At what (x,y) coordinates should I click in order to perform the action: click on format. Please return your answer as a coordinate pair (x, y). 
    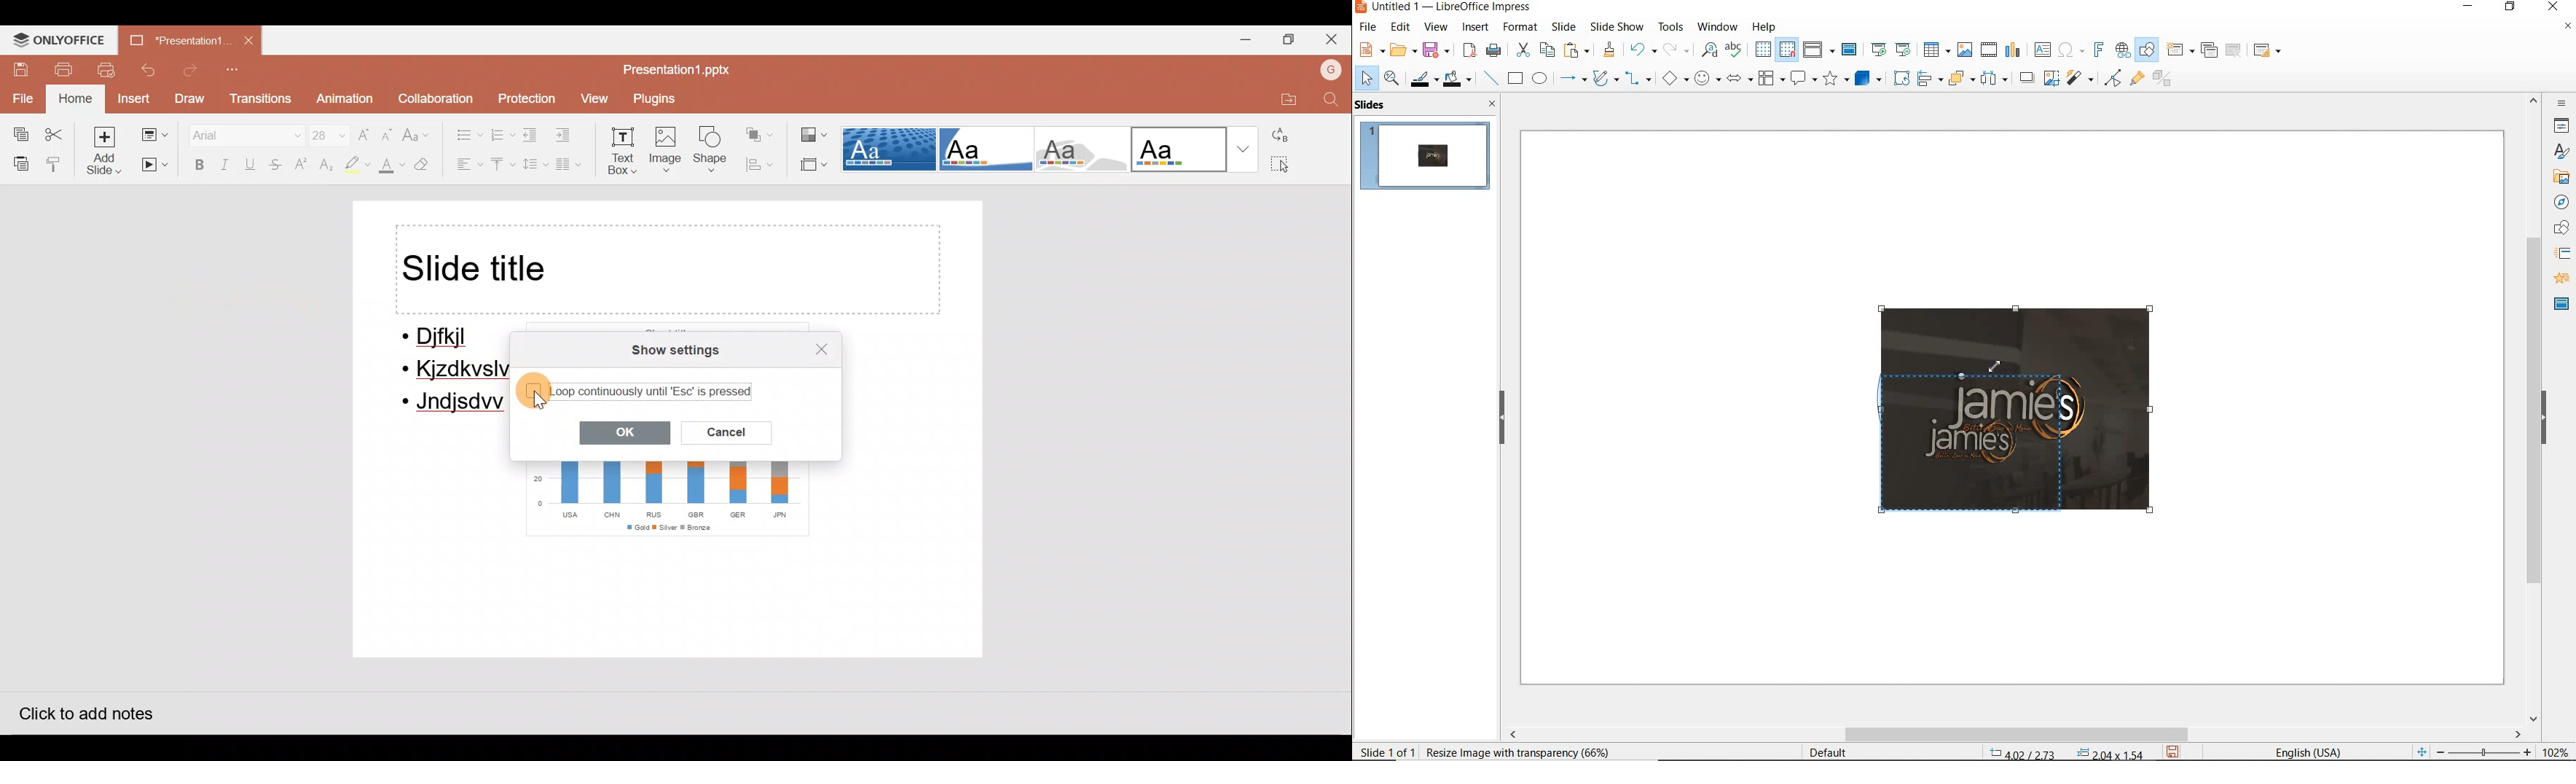
    Looking at the image, I should click on (1519, 26).